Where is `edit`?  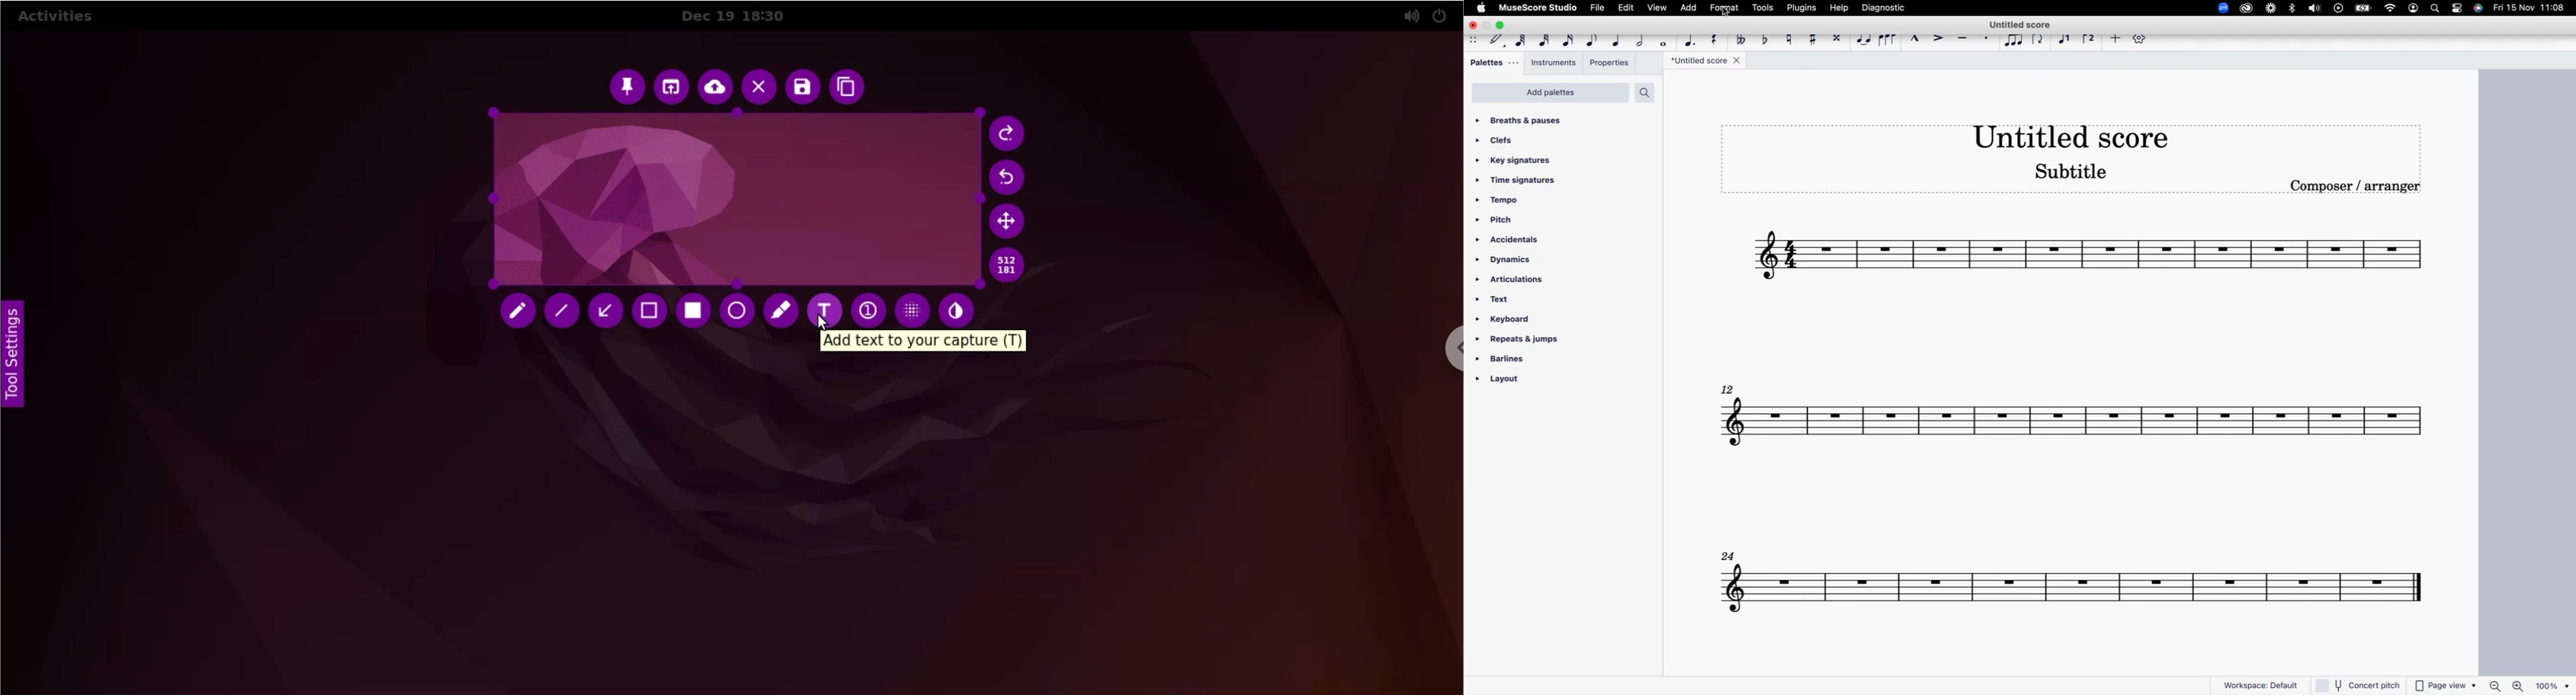
edit is located at coordinates (1624, 7).